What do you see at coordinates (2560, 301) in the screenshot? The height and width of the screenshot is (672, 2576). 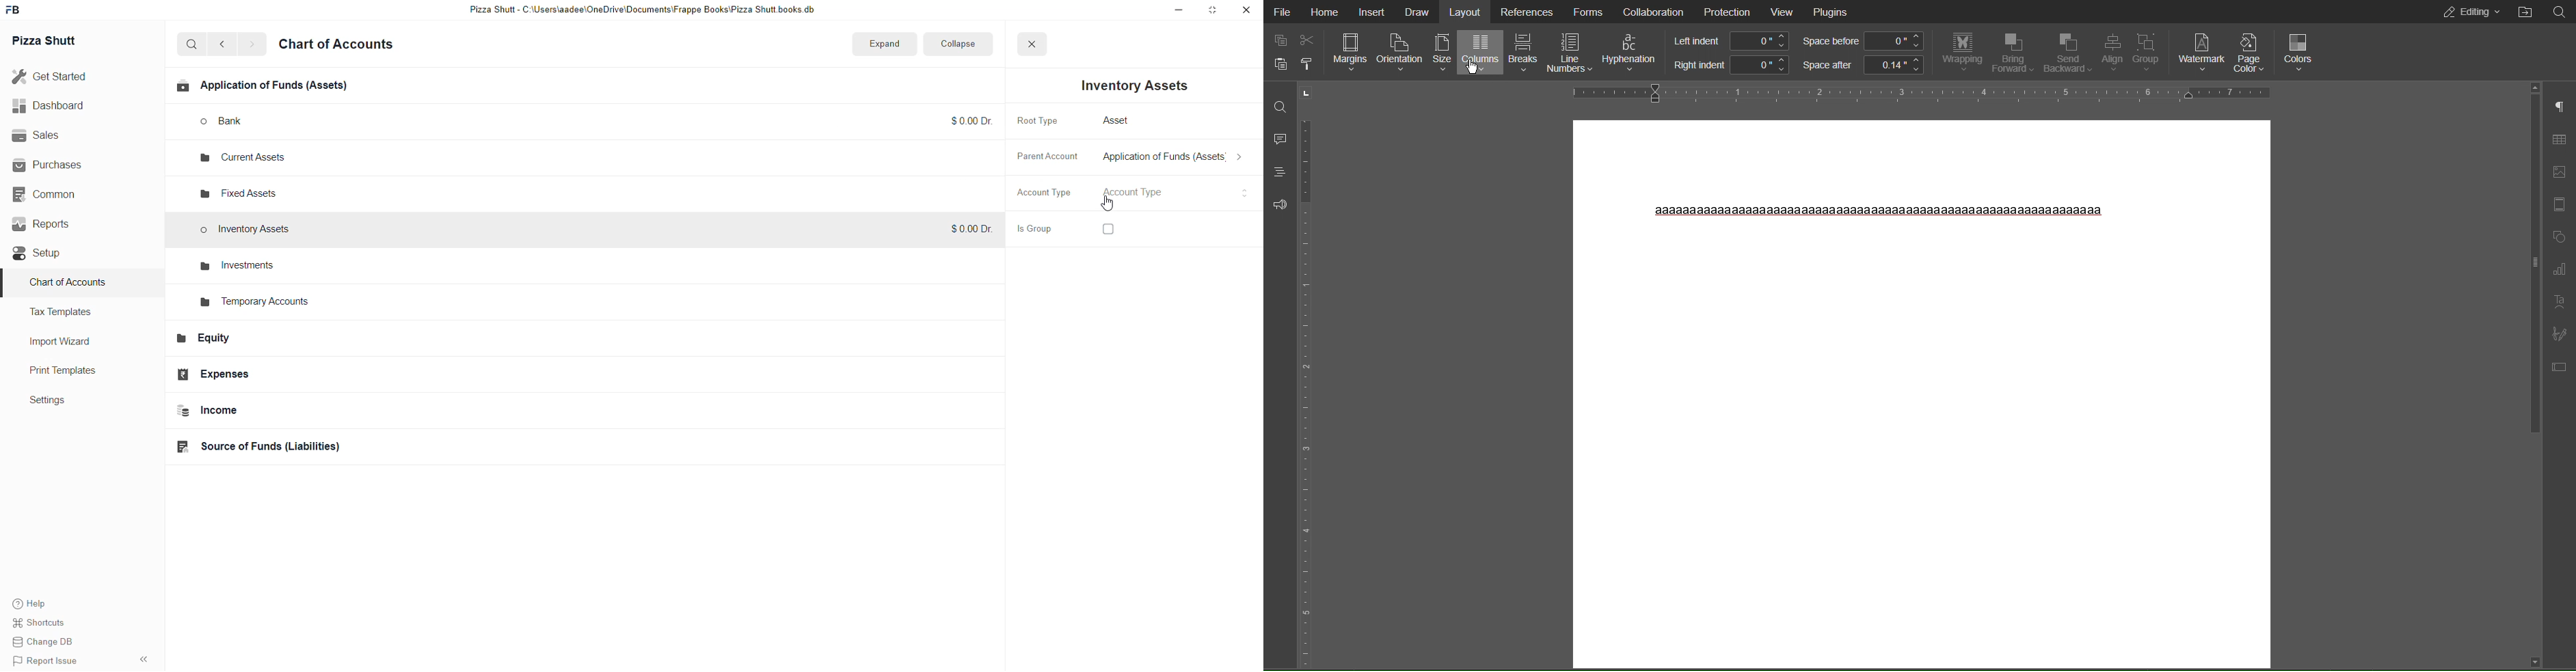 I see `Text Art` at bounding box center [2560, 301].